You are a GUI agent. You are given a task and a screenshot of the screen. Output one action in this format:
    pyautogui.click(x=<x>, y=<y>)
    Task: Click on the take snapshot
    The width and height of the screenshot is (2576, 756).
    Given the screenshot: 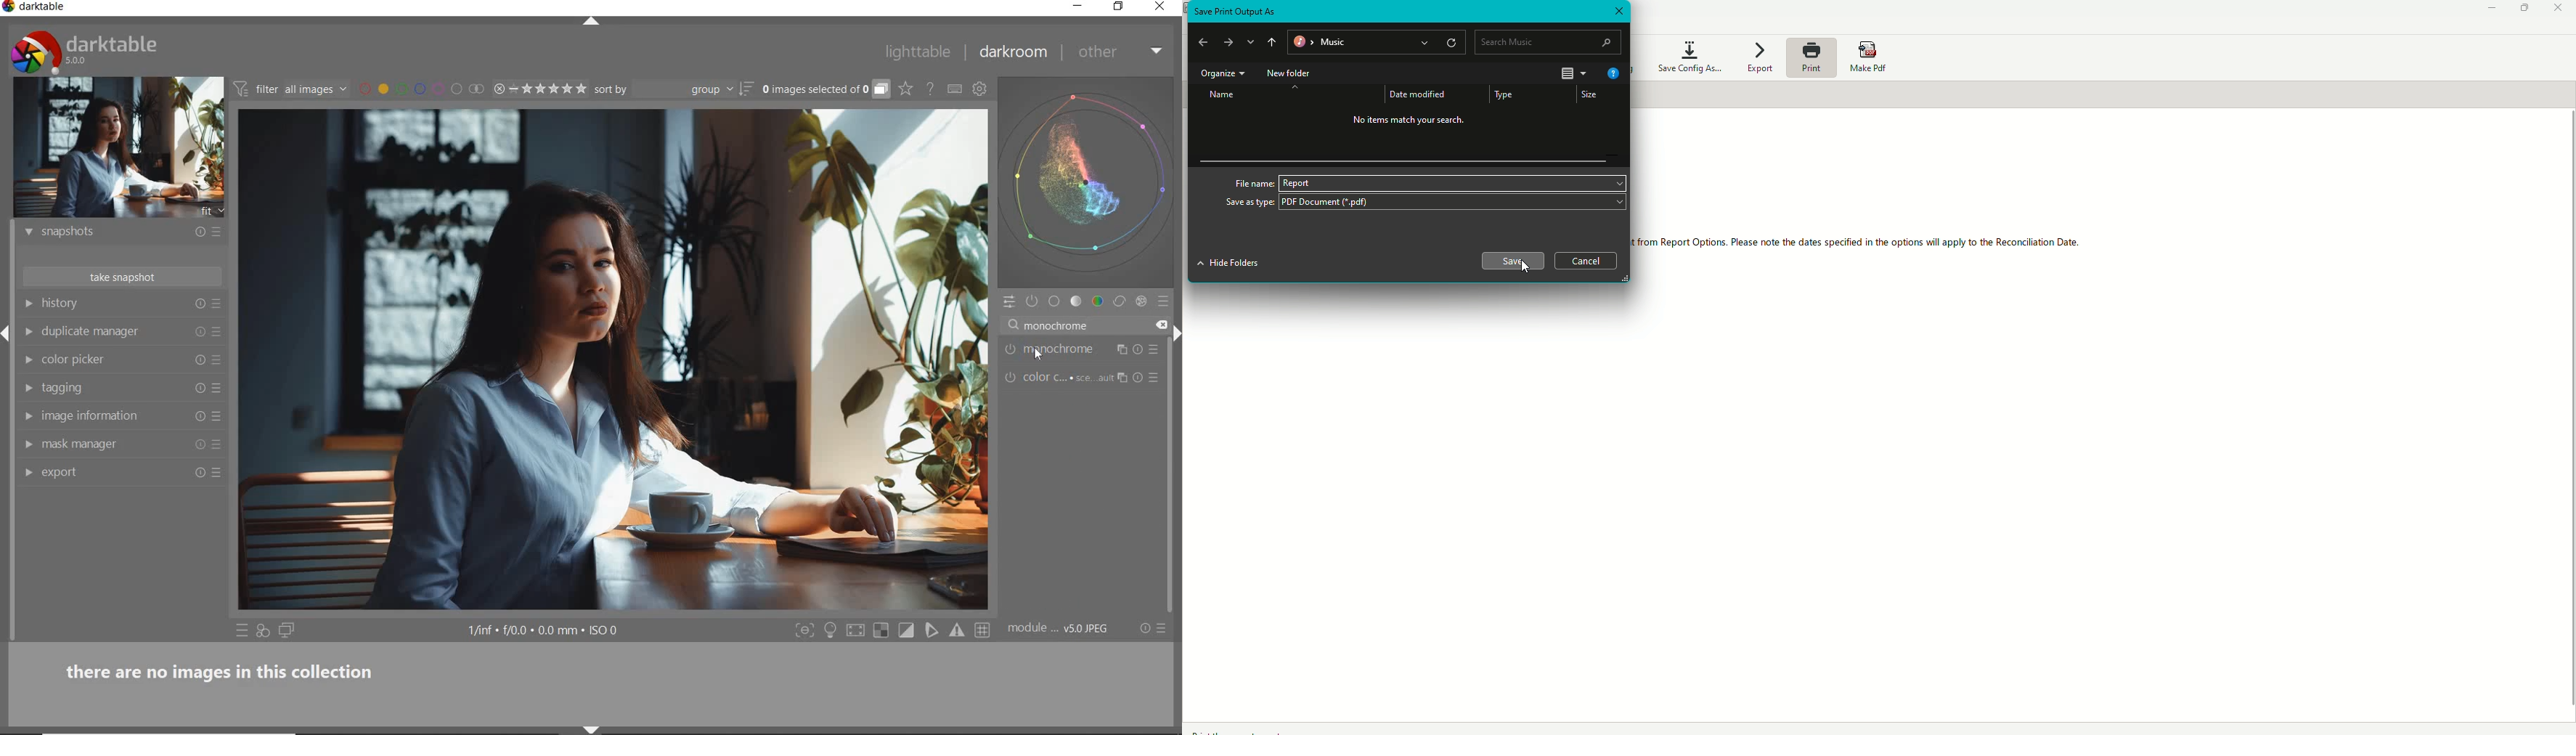 What is the action you would take?
    pyautogui.click(x=120, y=277)
    